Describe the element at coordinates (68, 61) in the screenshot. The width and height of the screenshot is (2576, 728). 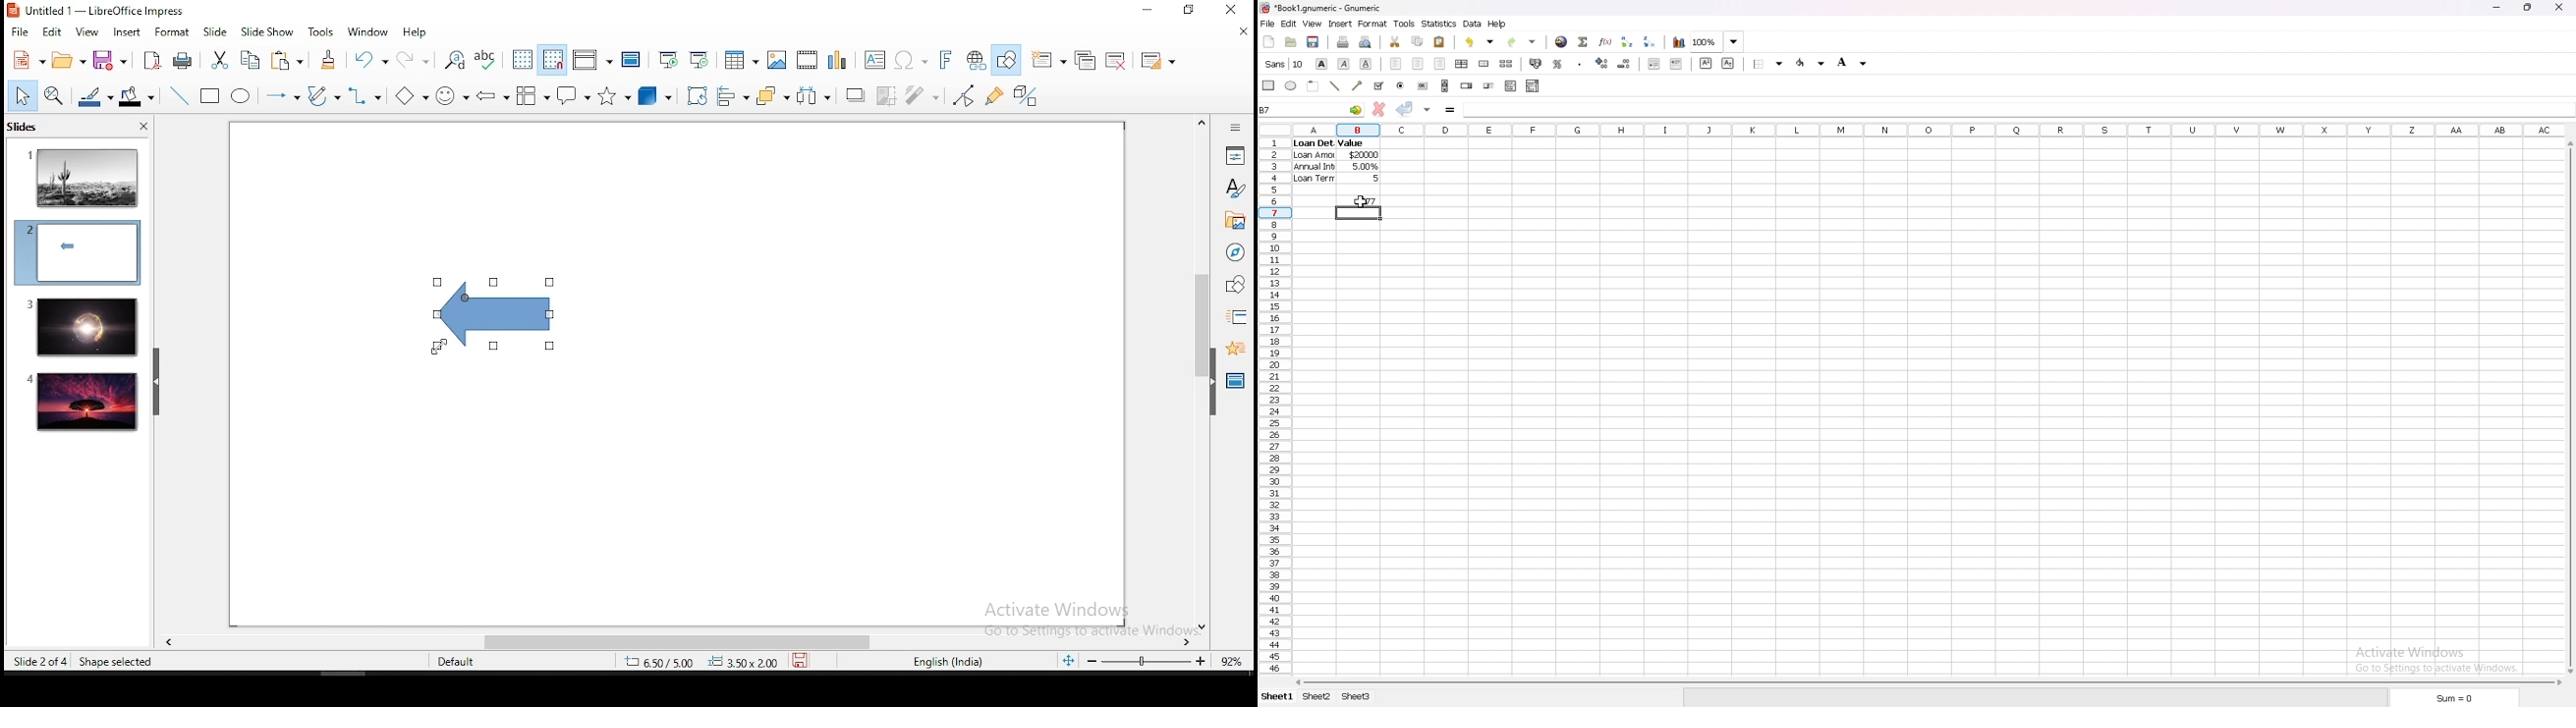
I see `open` at that location.